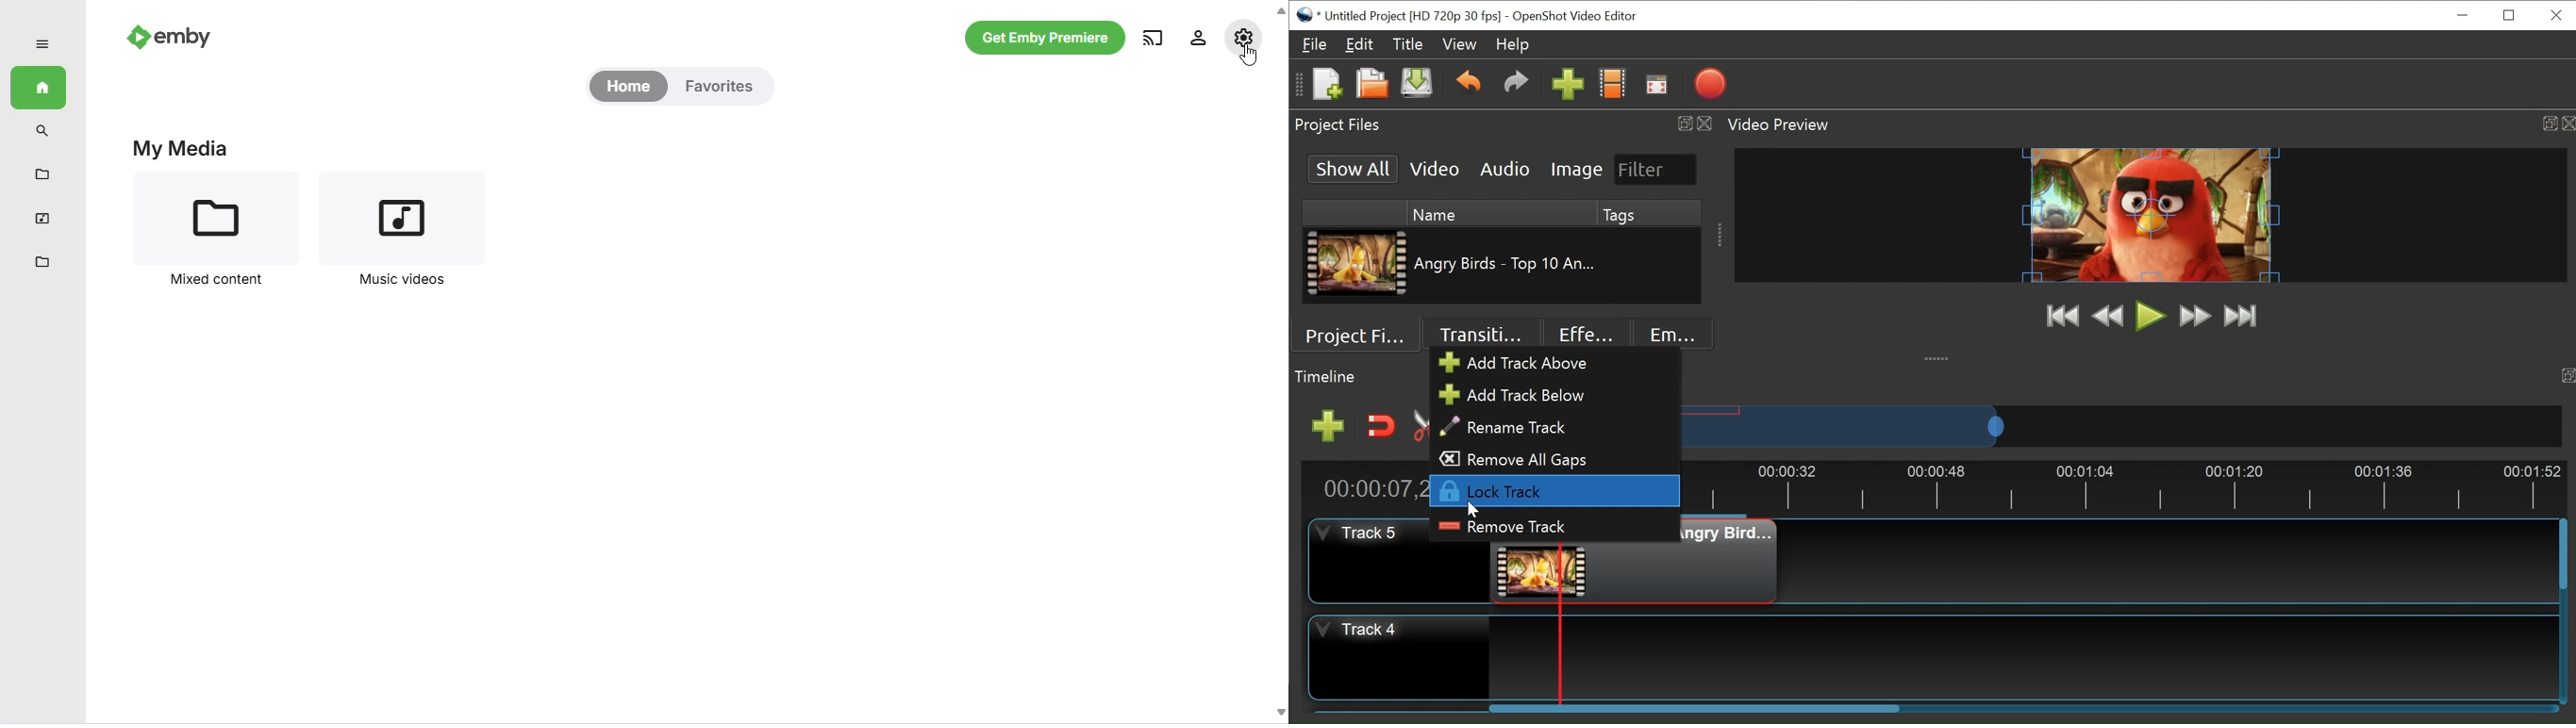 The image size is (2576, 728). What do you see at coordinates (1710, 84) in the screenshot?
I see `Export Video` at bounding box center [1710, 84].